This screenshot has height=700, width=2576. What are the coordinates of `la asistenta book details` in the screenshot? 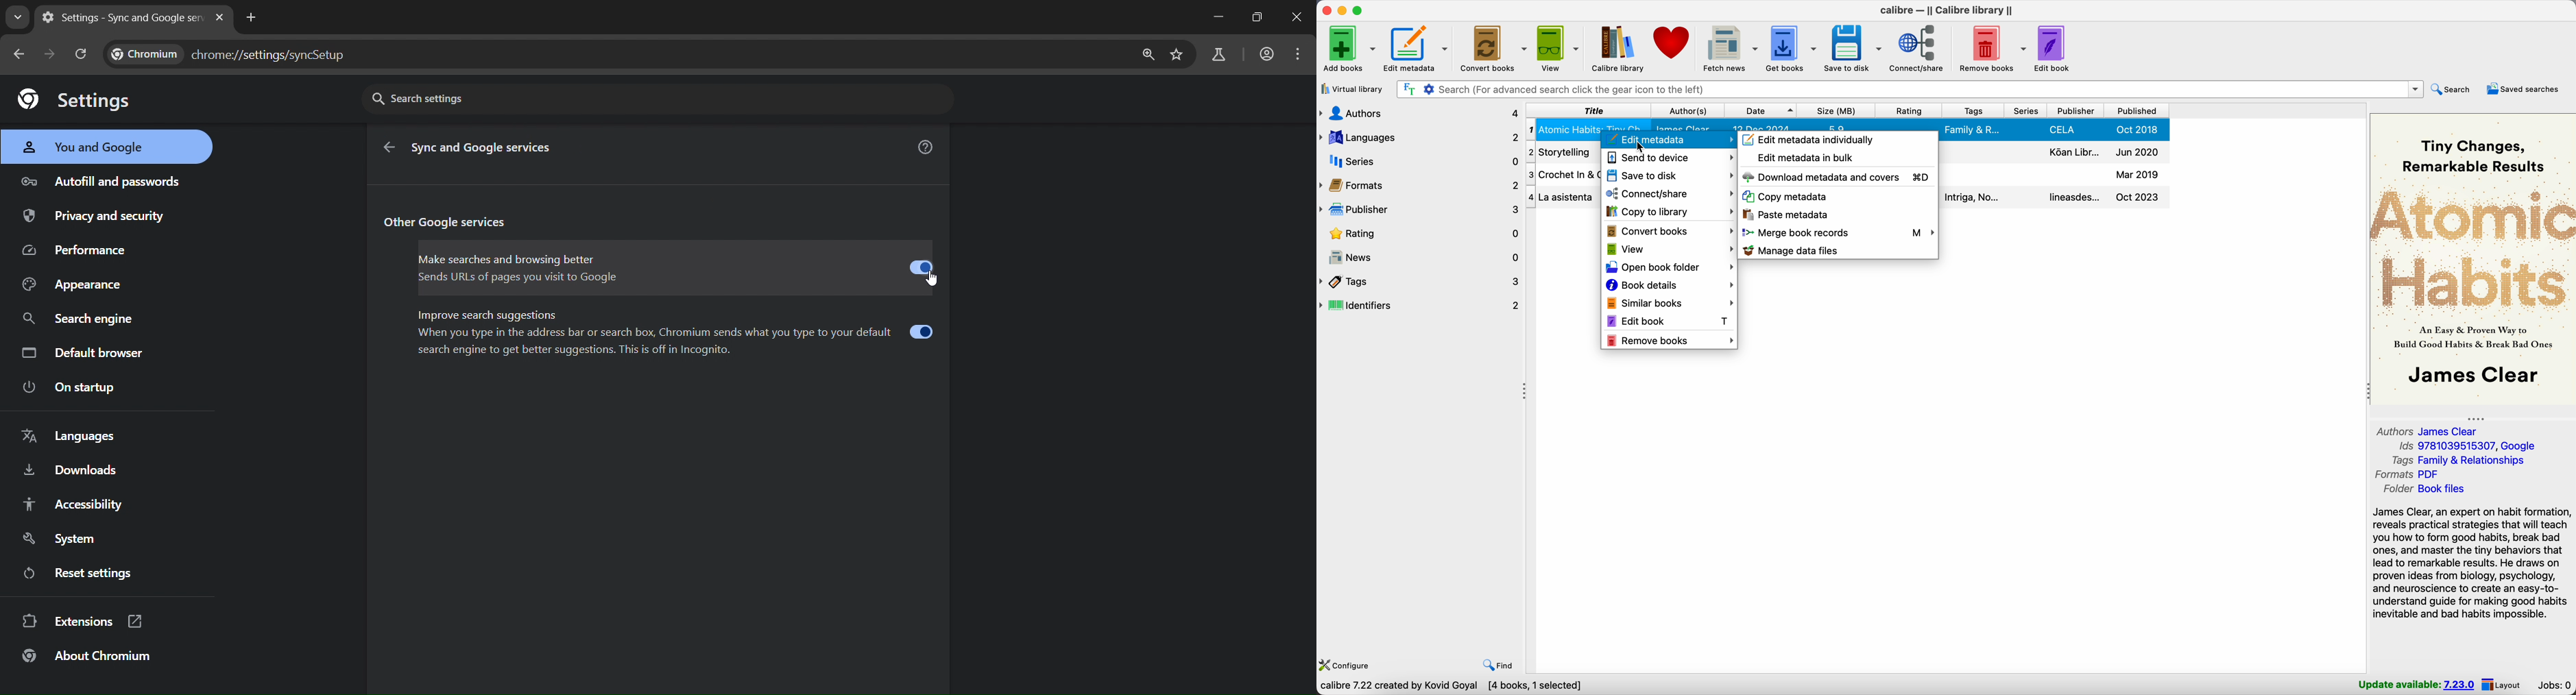 It's located at (2055, 197).